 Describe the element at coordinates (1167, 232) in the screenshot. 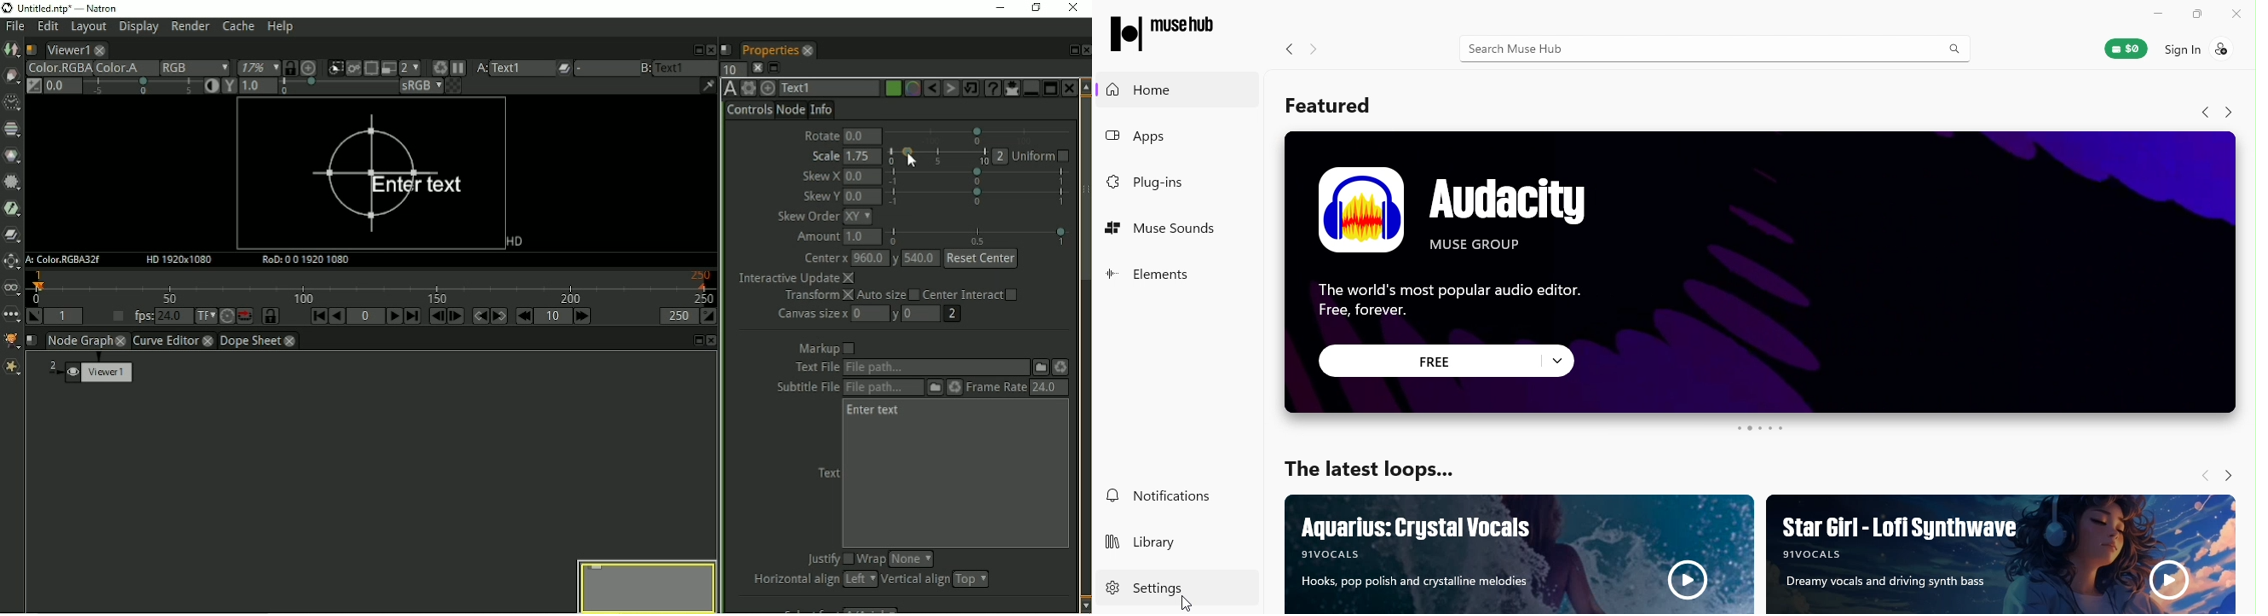

I see `Muse sounds` at that location.